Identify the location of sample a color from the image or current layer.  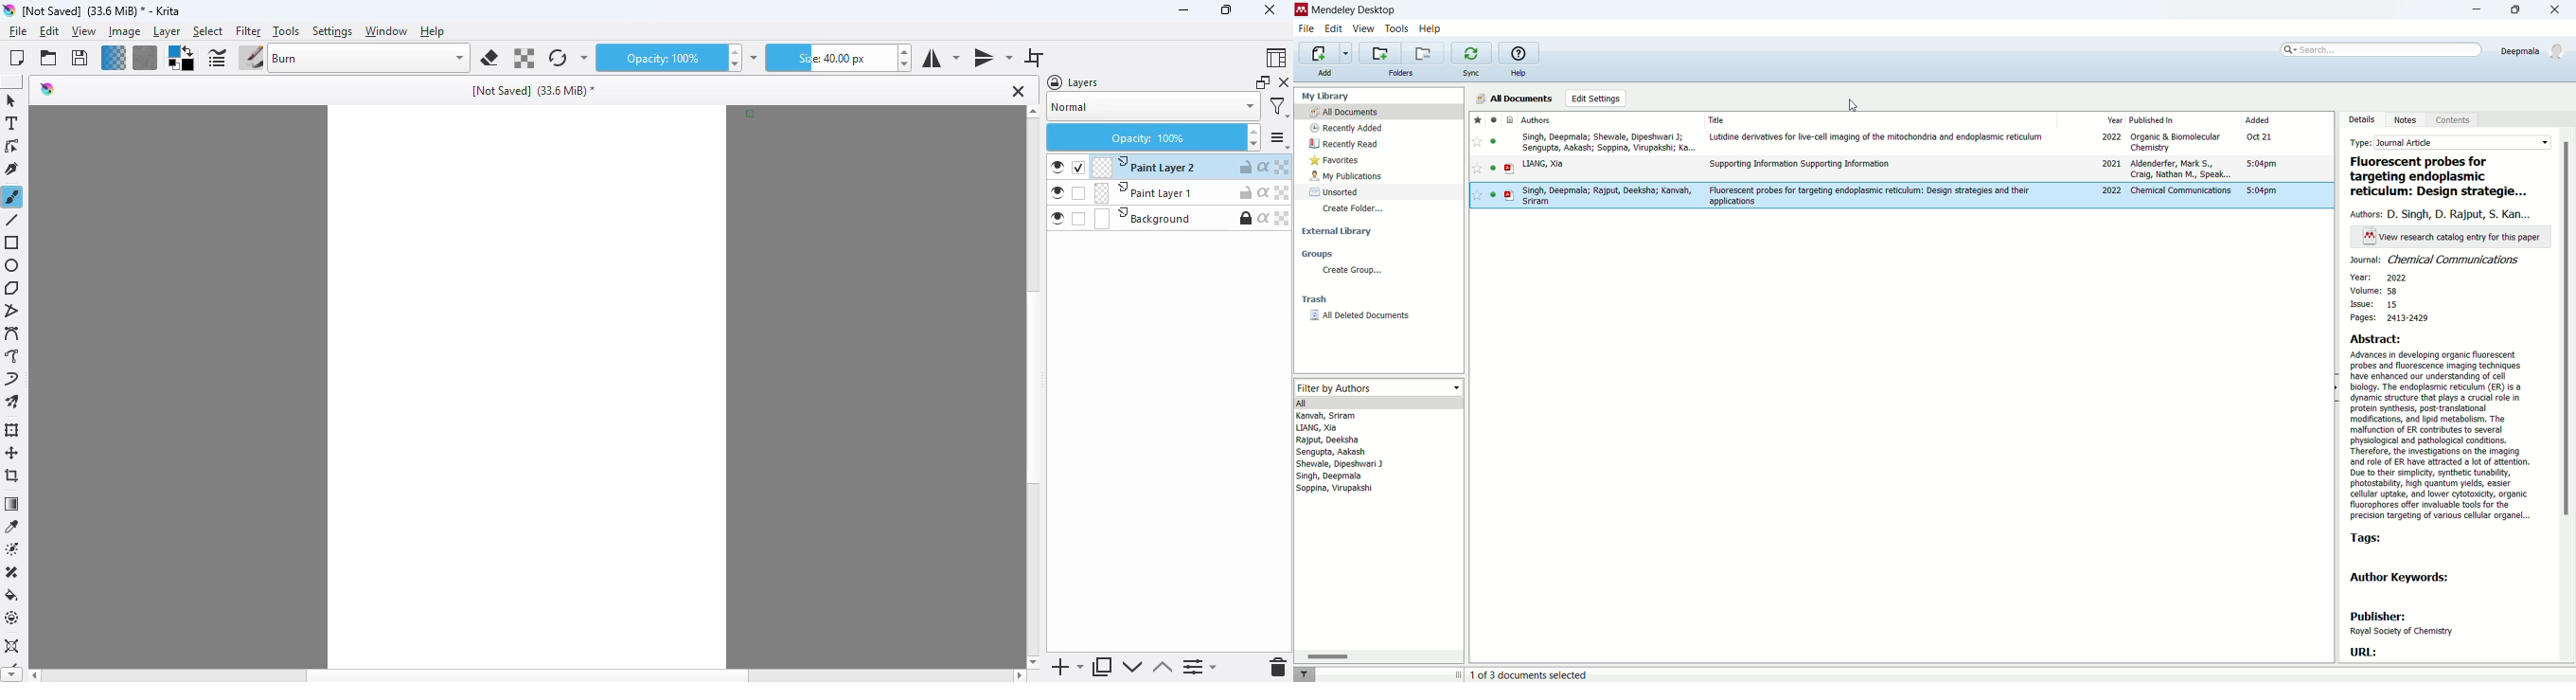
(12, 526).